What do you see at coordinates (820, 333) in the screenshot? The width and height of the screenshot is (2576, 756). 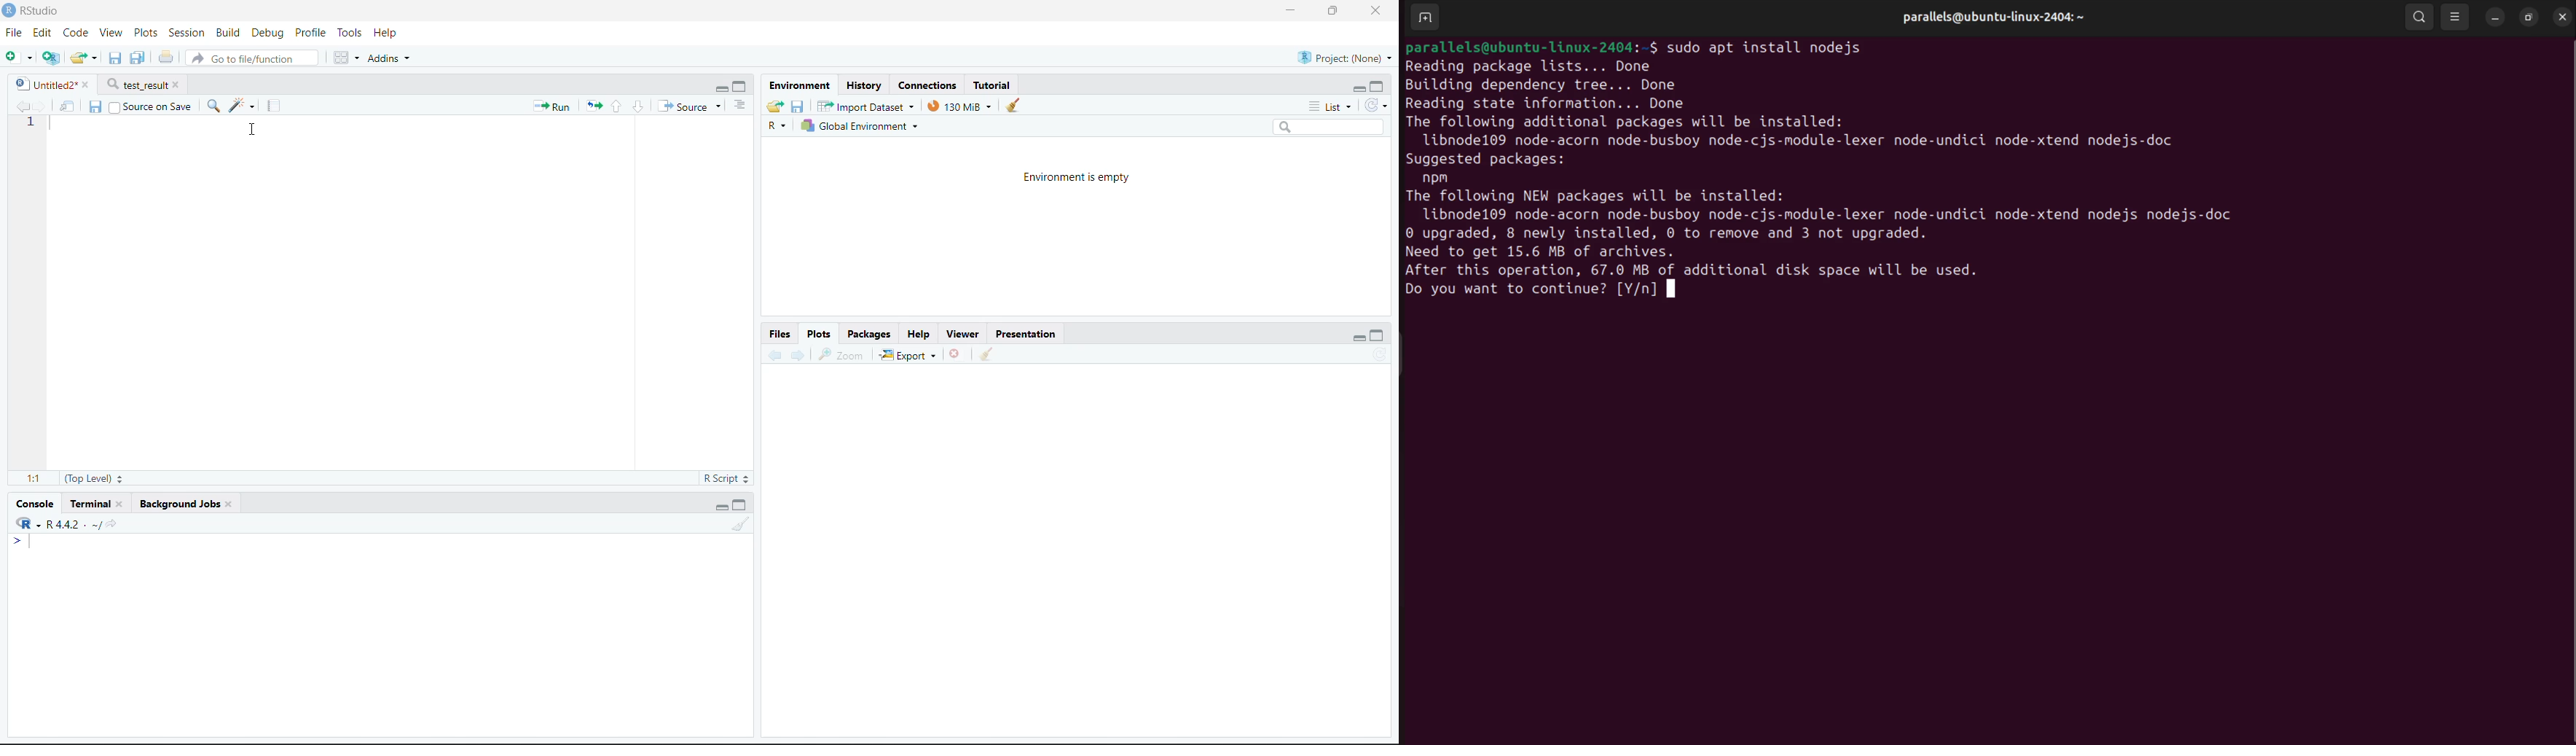 I see `Plots` at bounding box center [820, 333].